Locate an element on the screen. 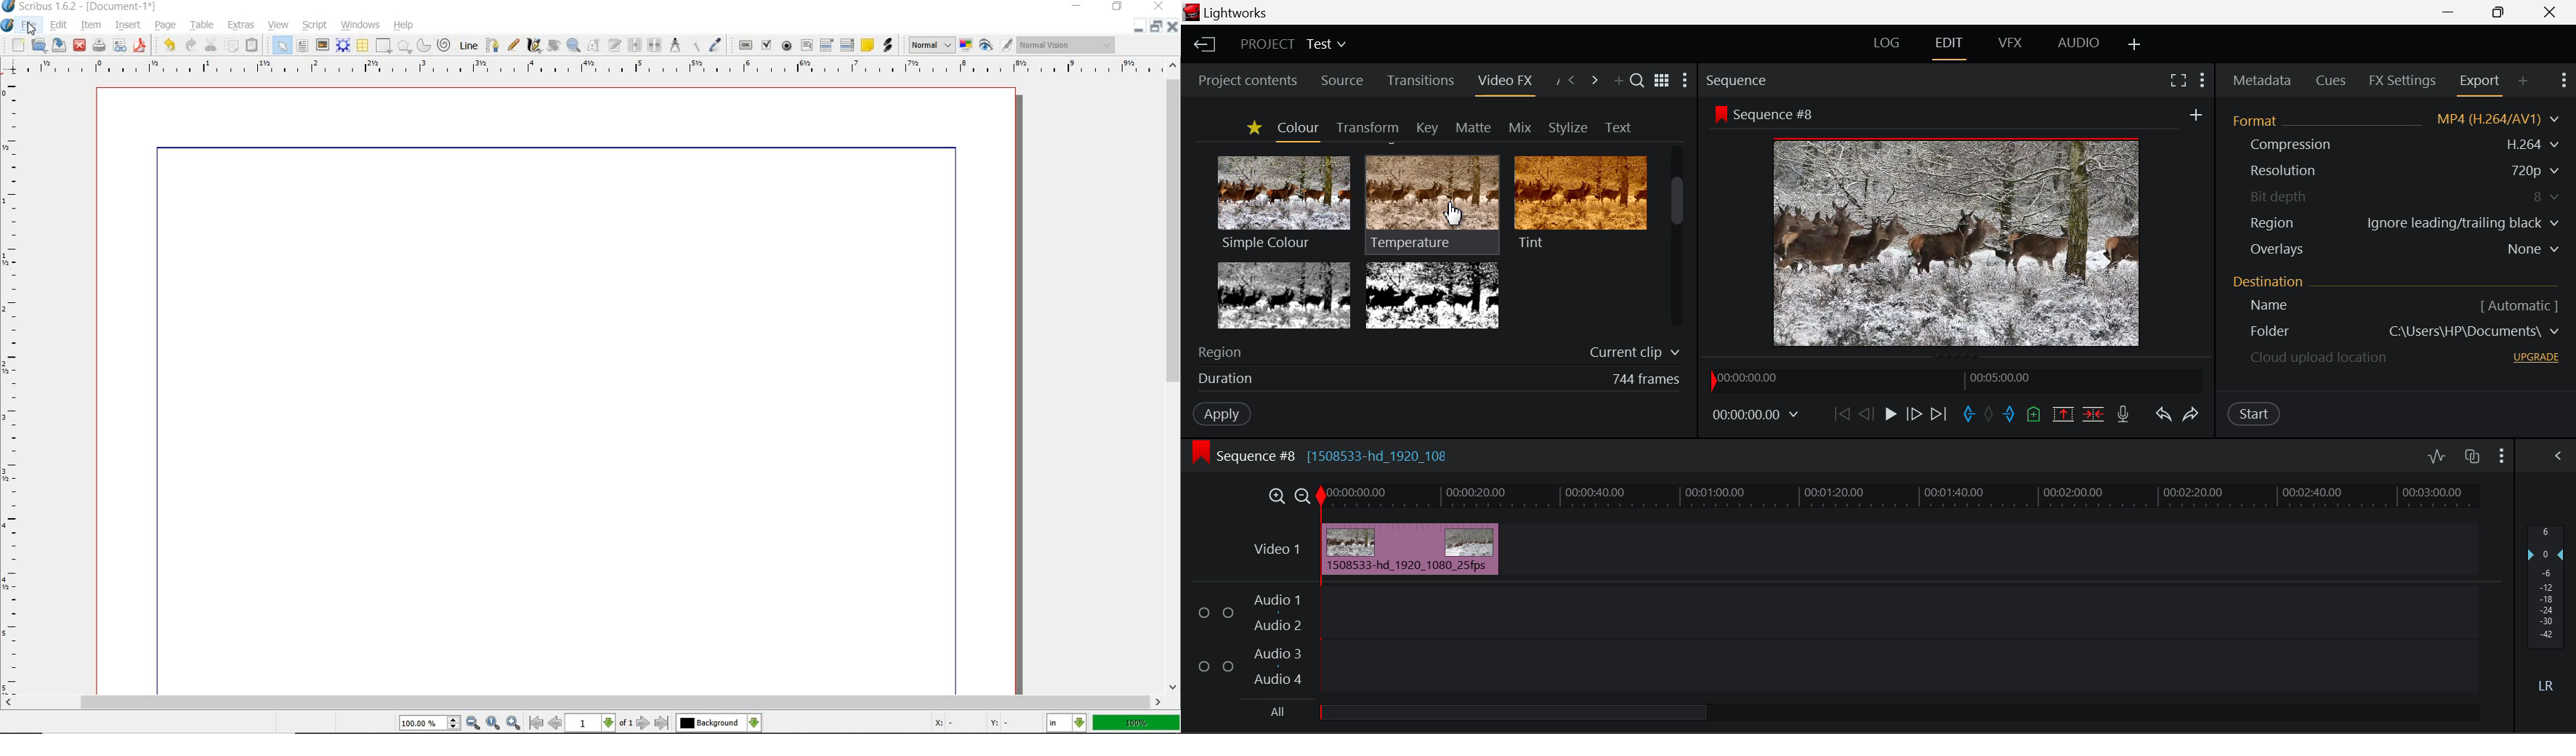  Region is located at coordinates (1224, 351).